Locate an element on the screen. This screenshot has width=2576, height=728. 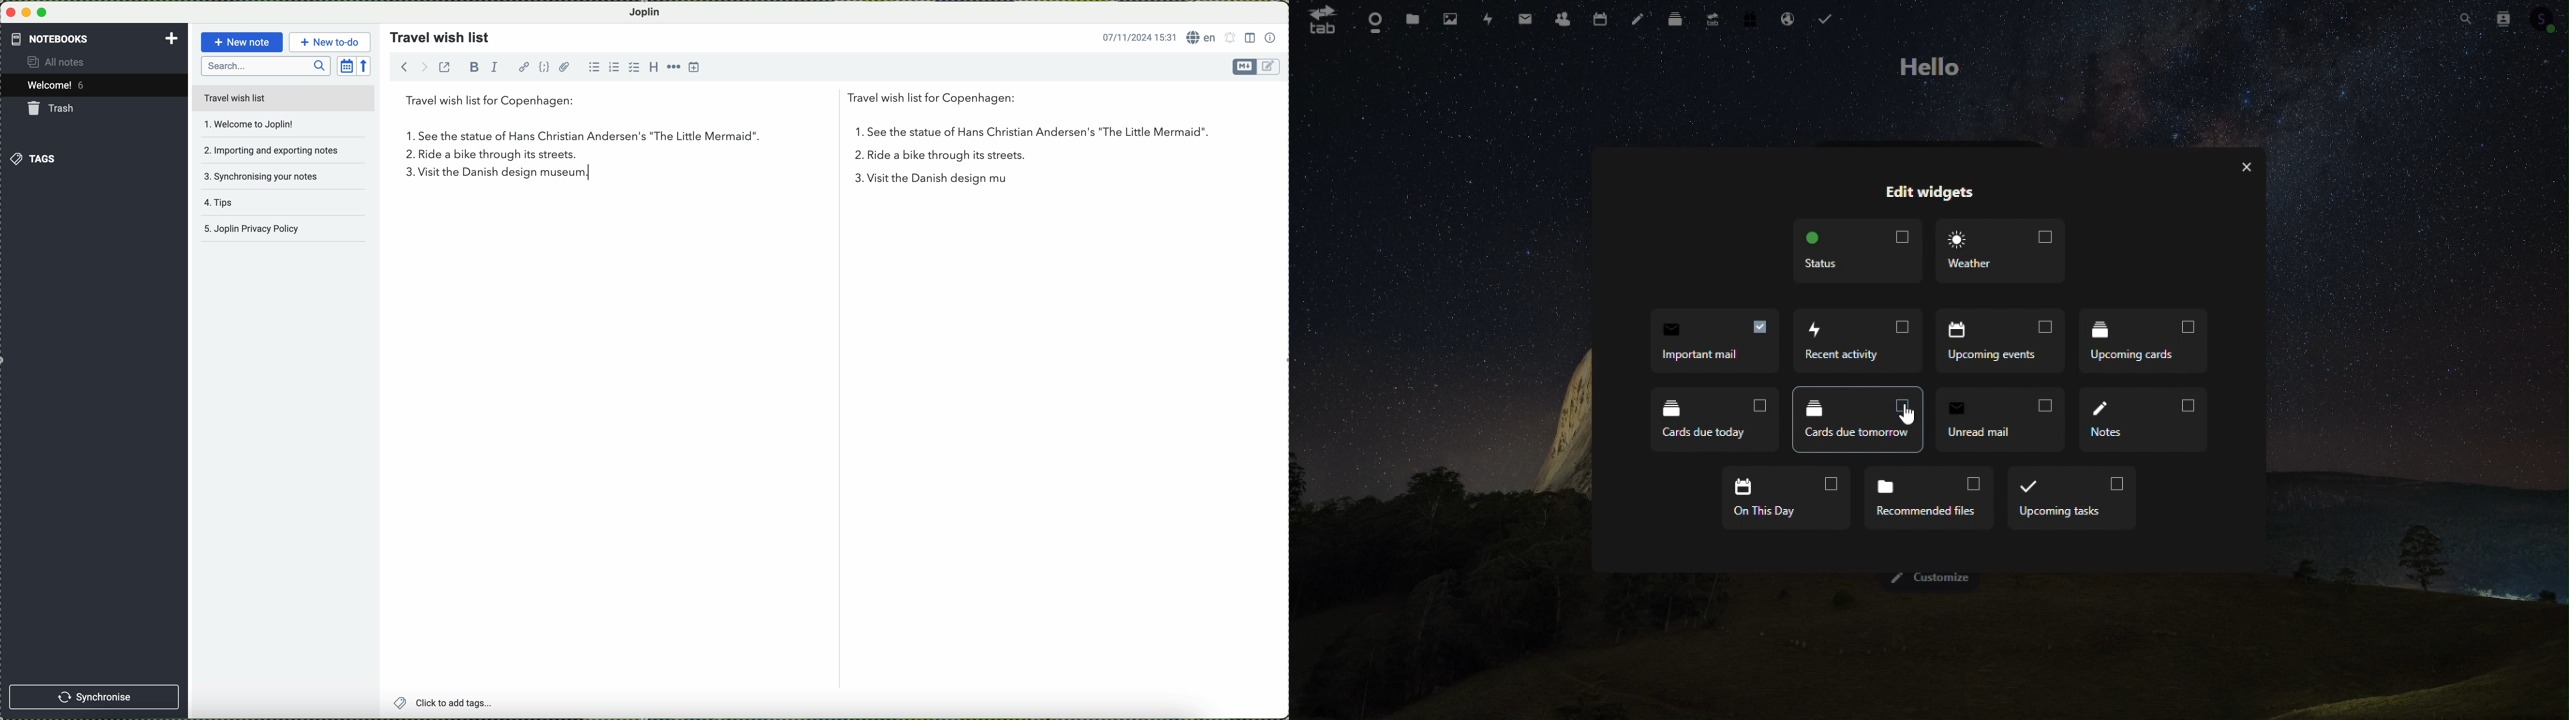
Joplin privacy policy is located at coordinates (281, 231).